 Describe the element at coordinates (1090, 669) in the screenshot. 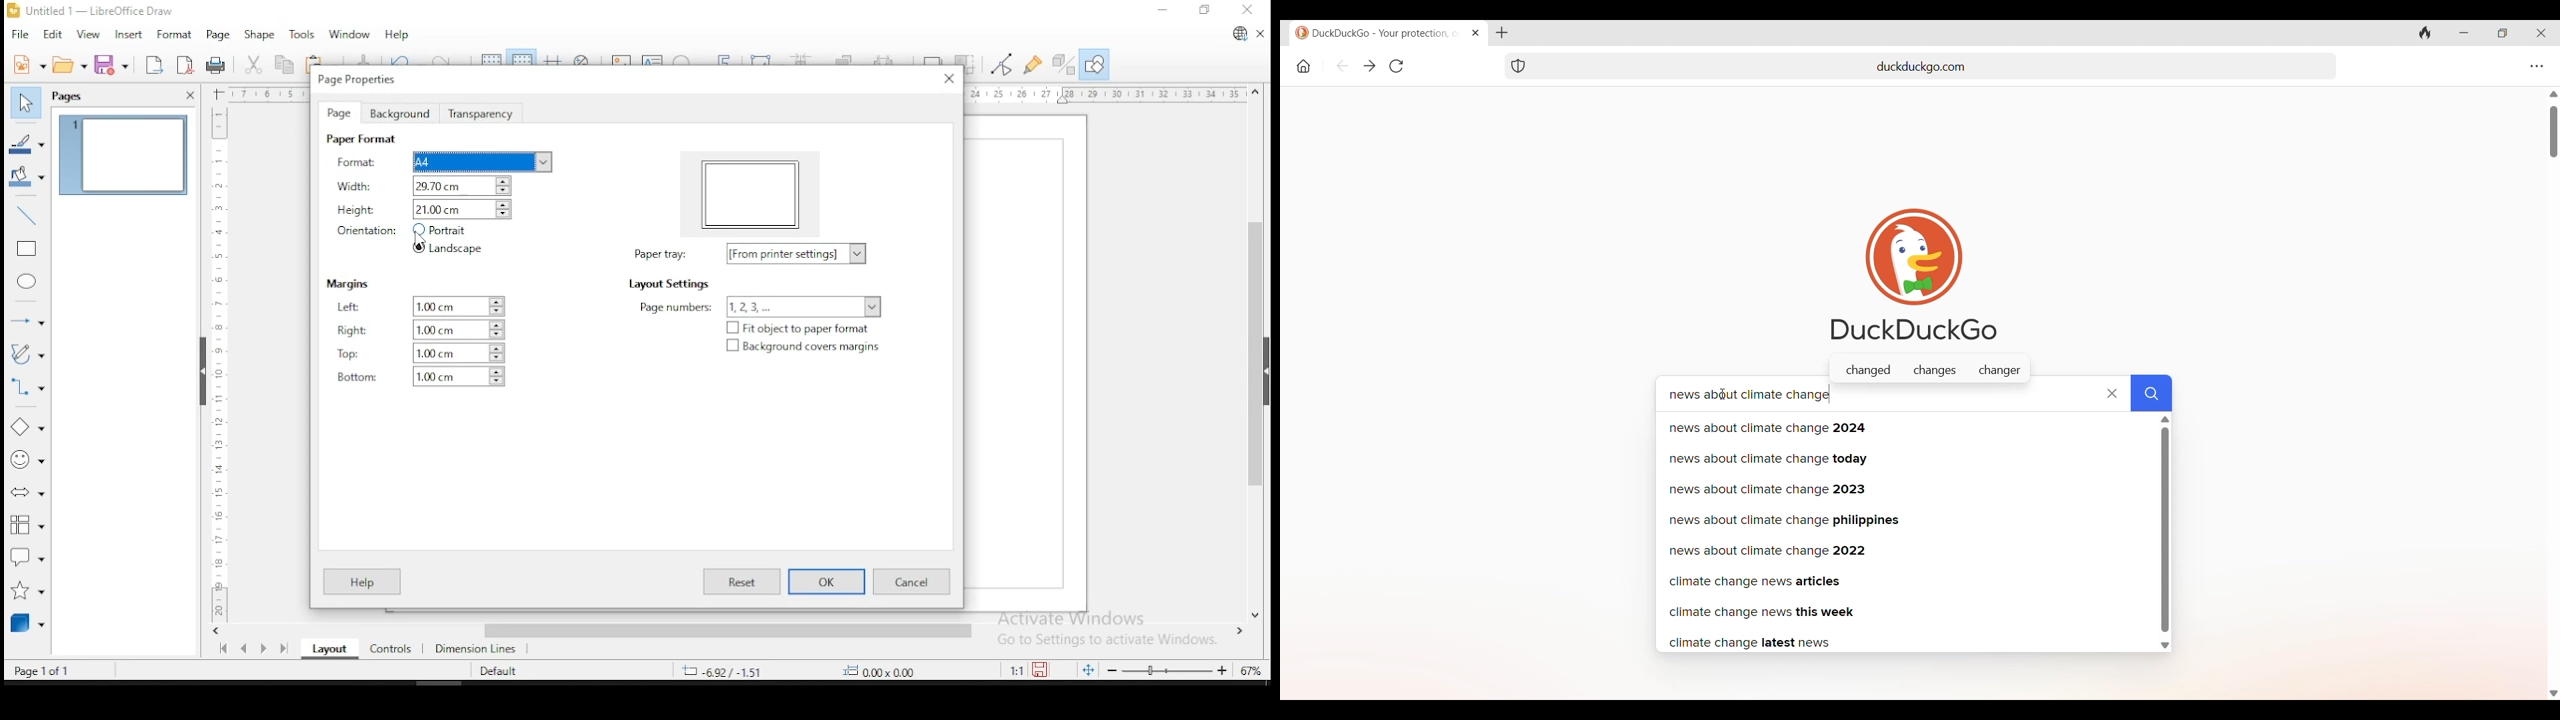

I see `fit document to window` at that location.